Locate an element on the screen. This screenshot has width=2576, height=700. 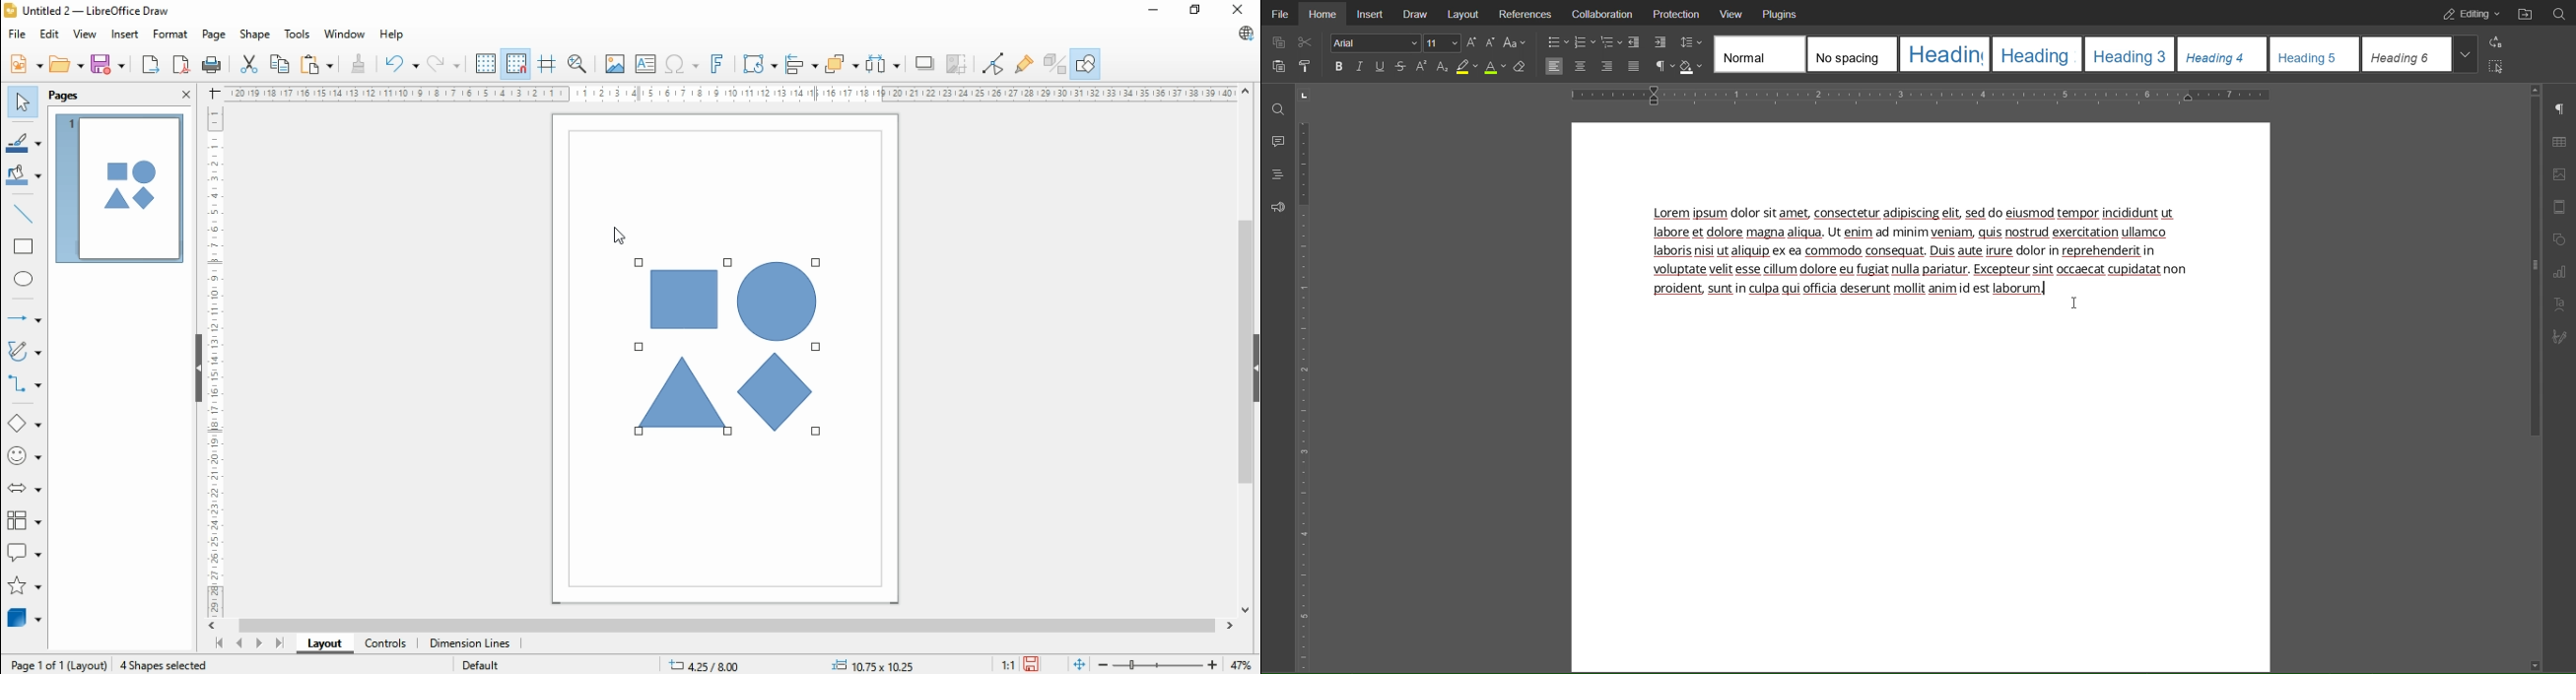
Text Color is located at coordinates (1495, 67).